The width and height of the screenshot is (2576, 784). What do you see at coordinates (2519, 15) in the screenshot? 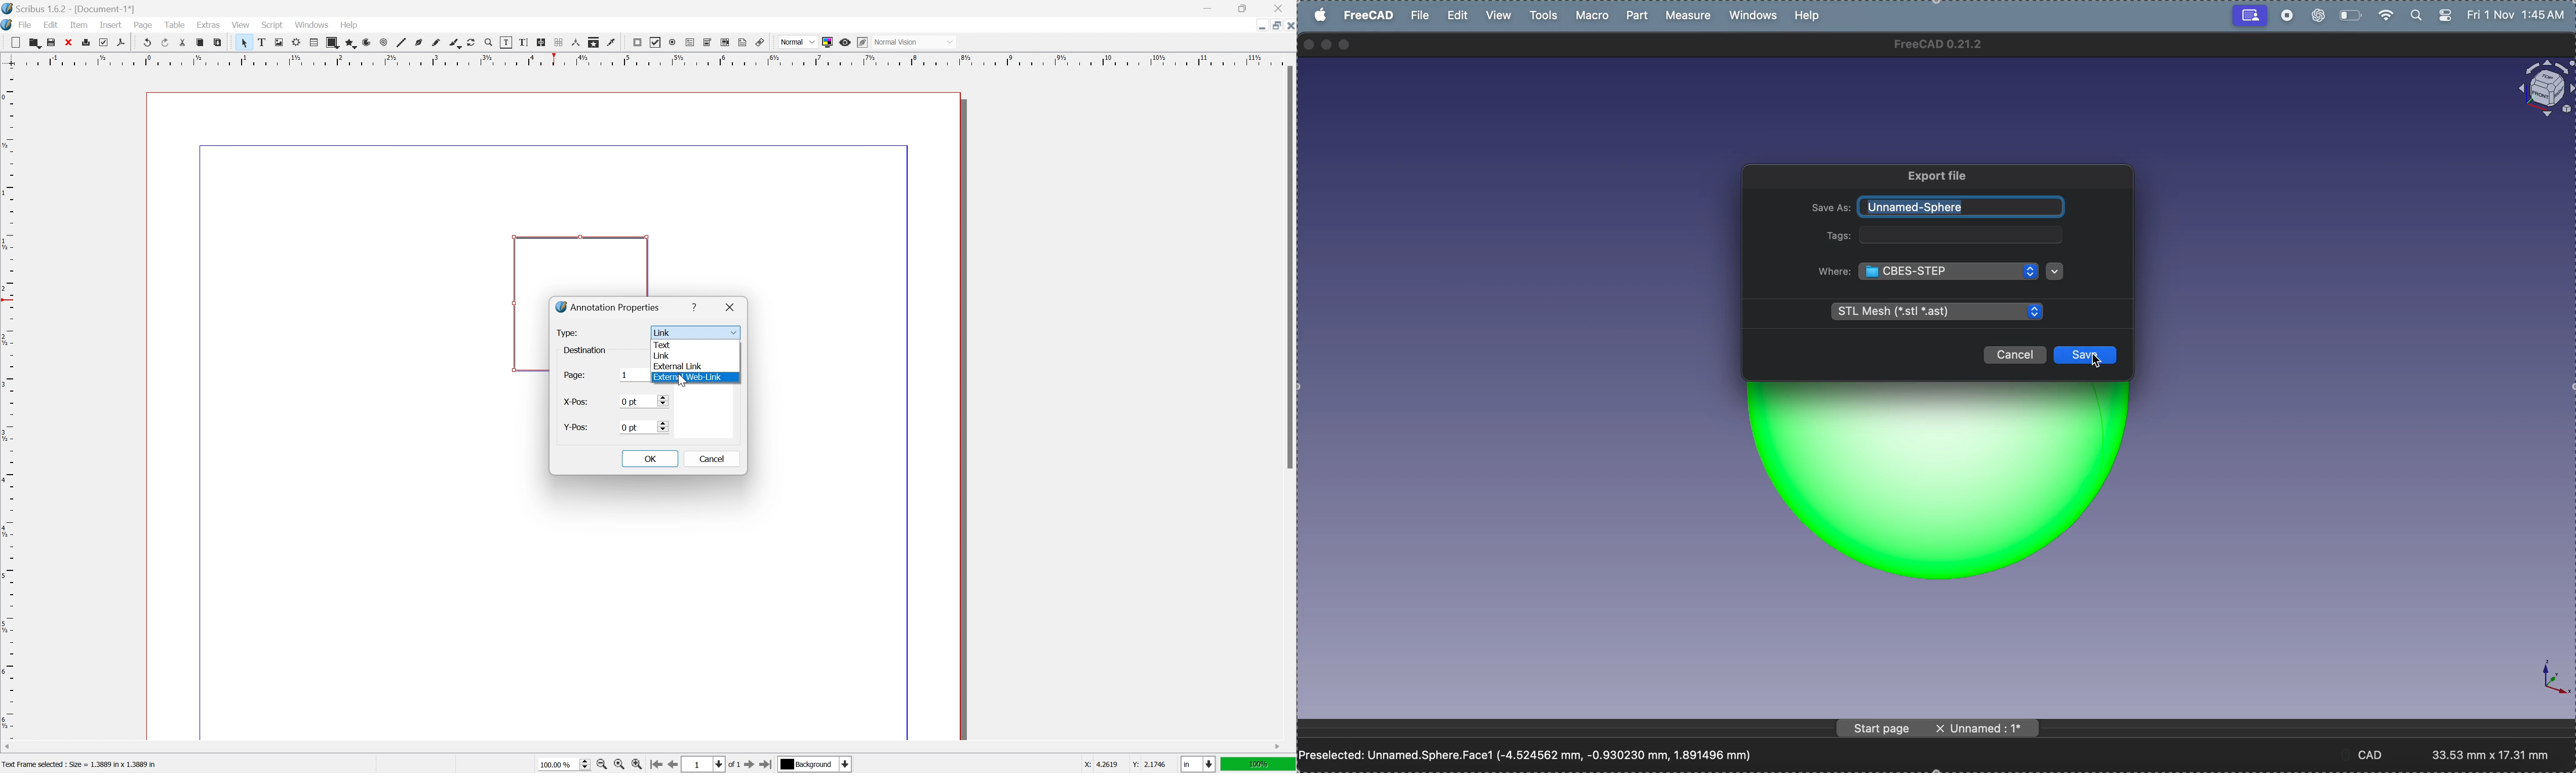
I see `time and date` at bounding box center [2519, 15].